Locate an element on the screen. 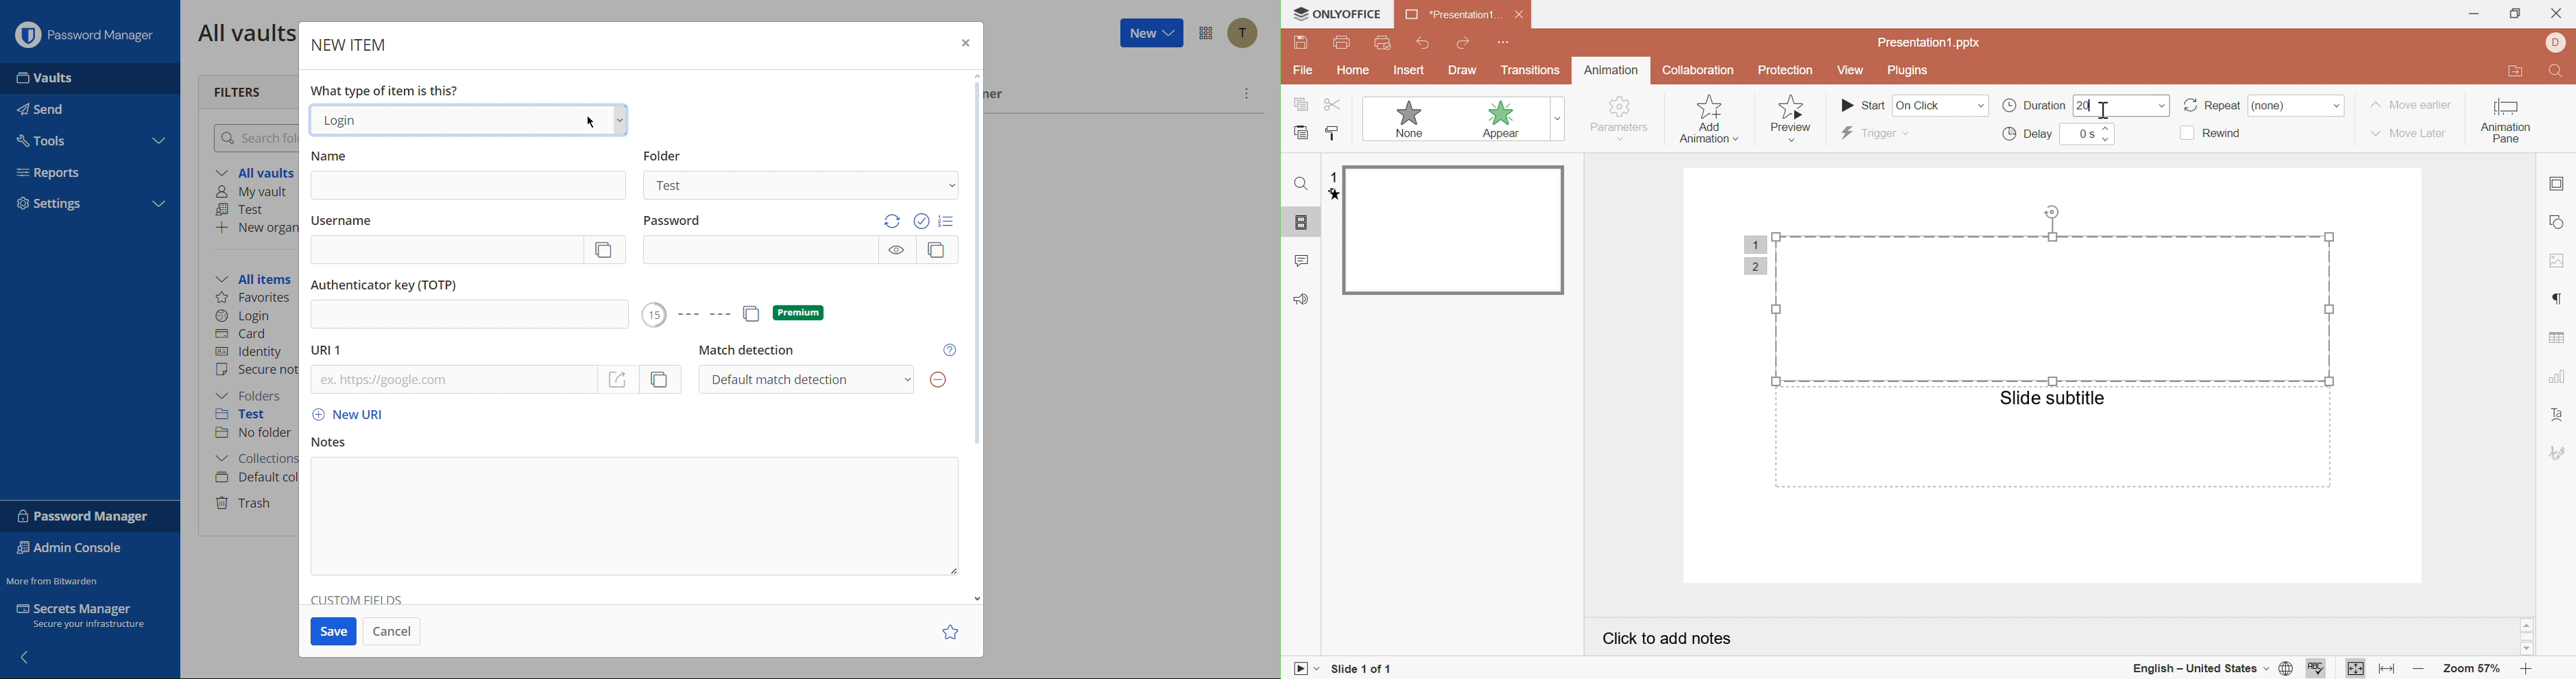 The image size is (2576, 700). New Item is located at coordinates (350, 44).